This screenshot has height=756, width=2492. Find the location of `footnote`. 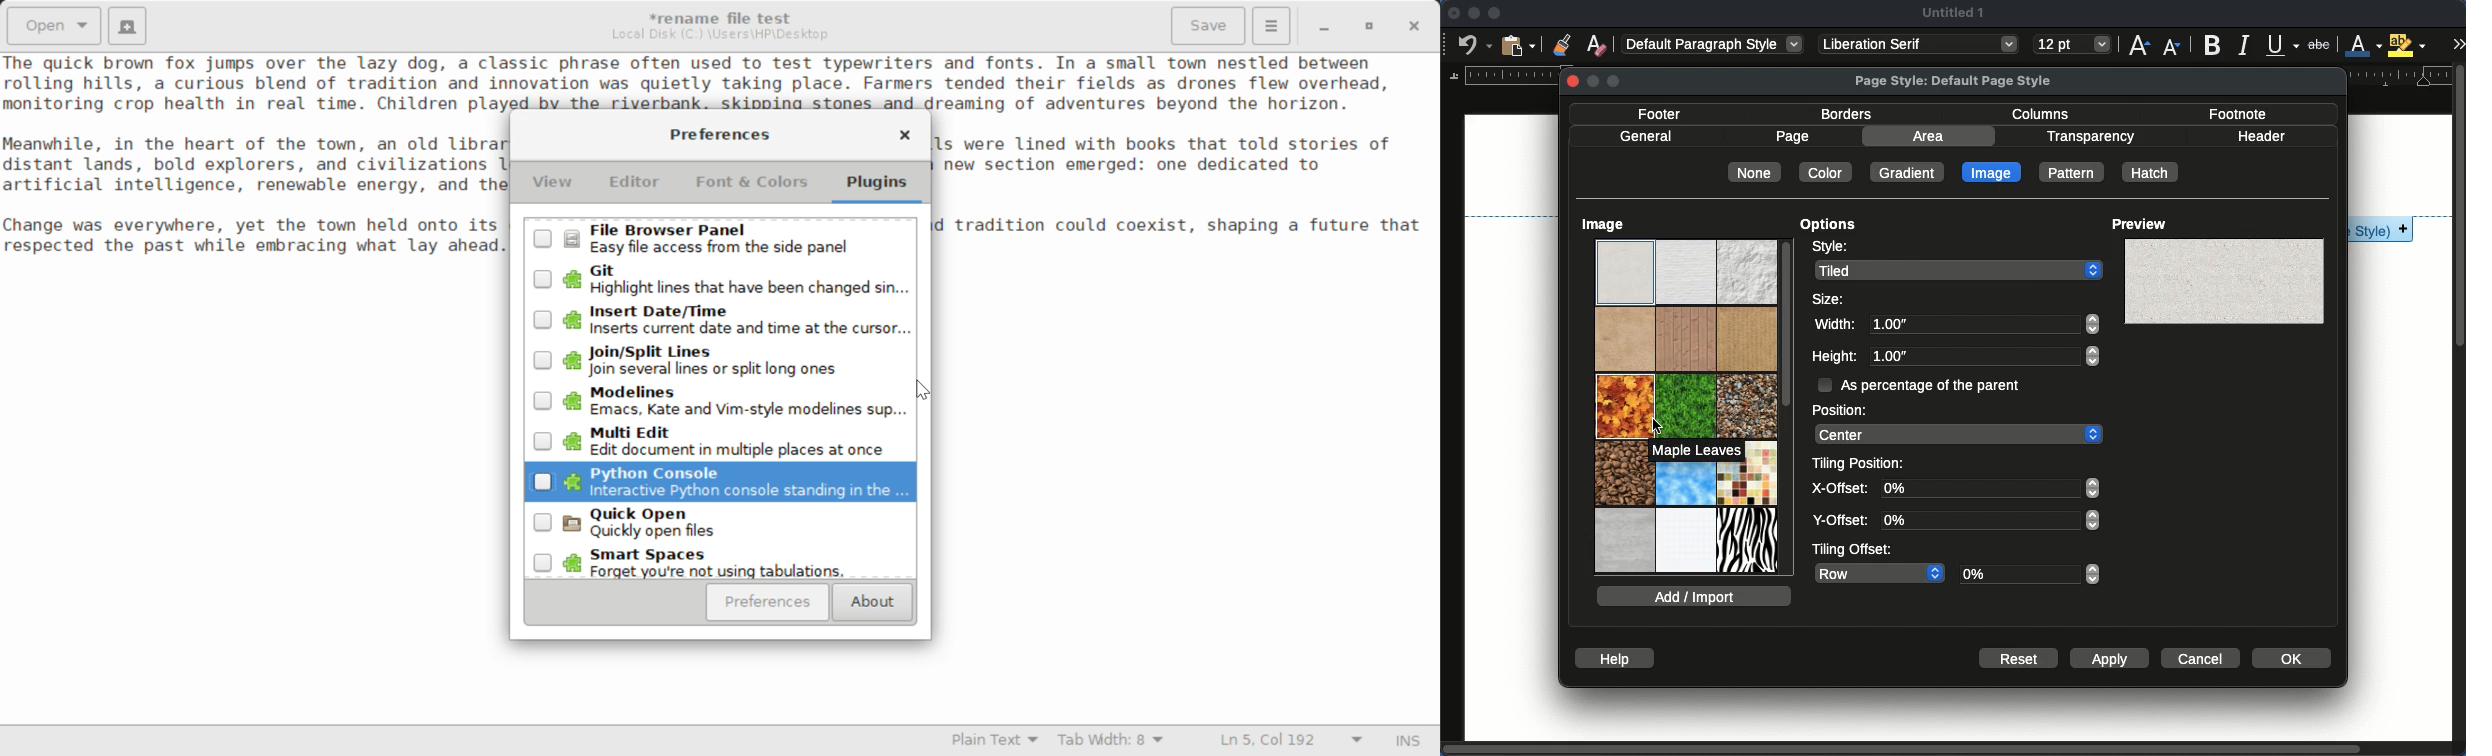

footnote is located at coordinates (2239, 115).